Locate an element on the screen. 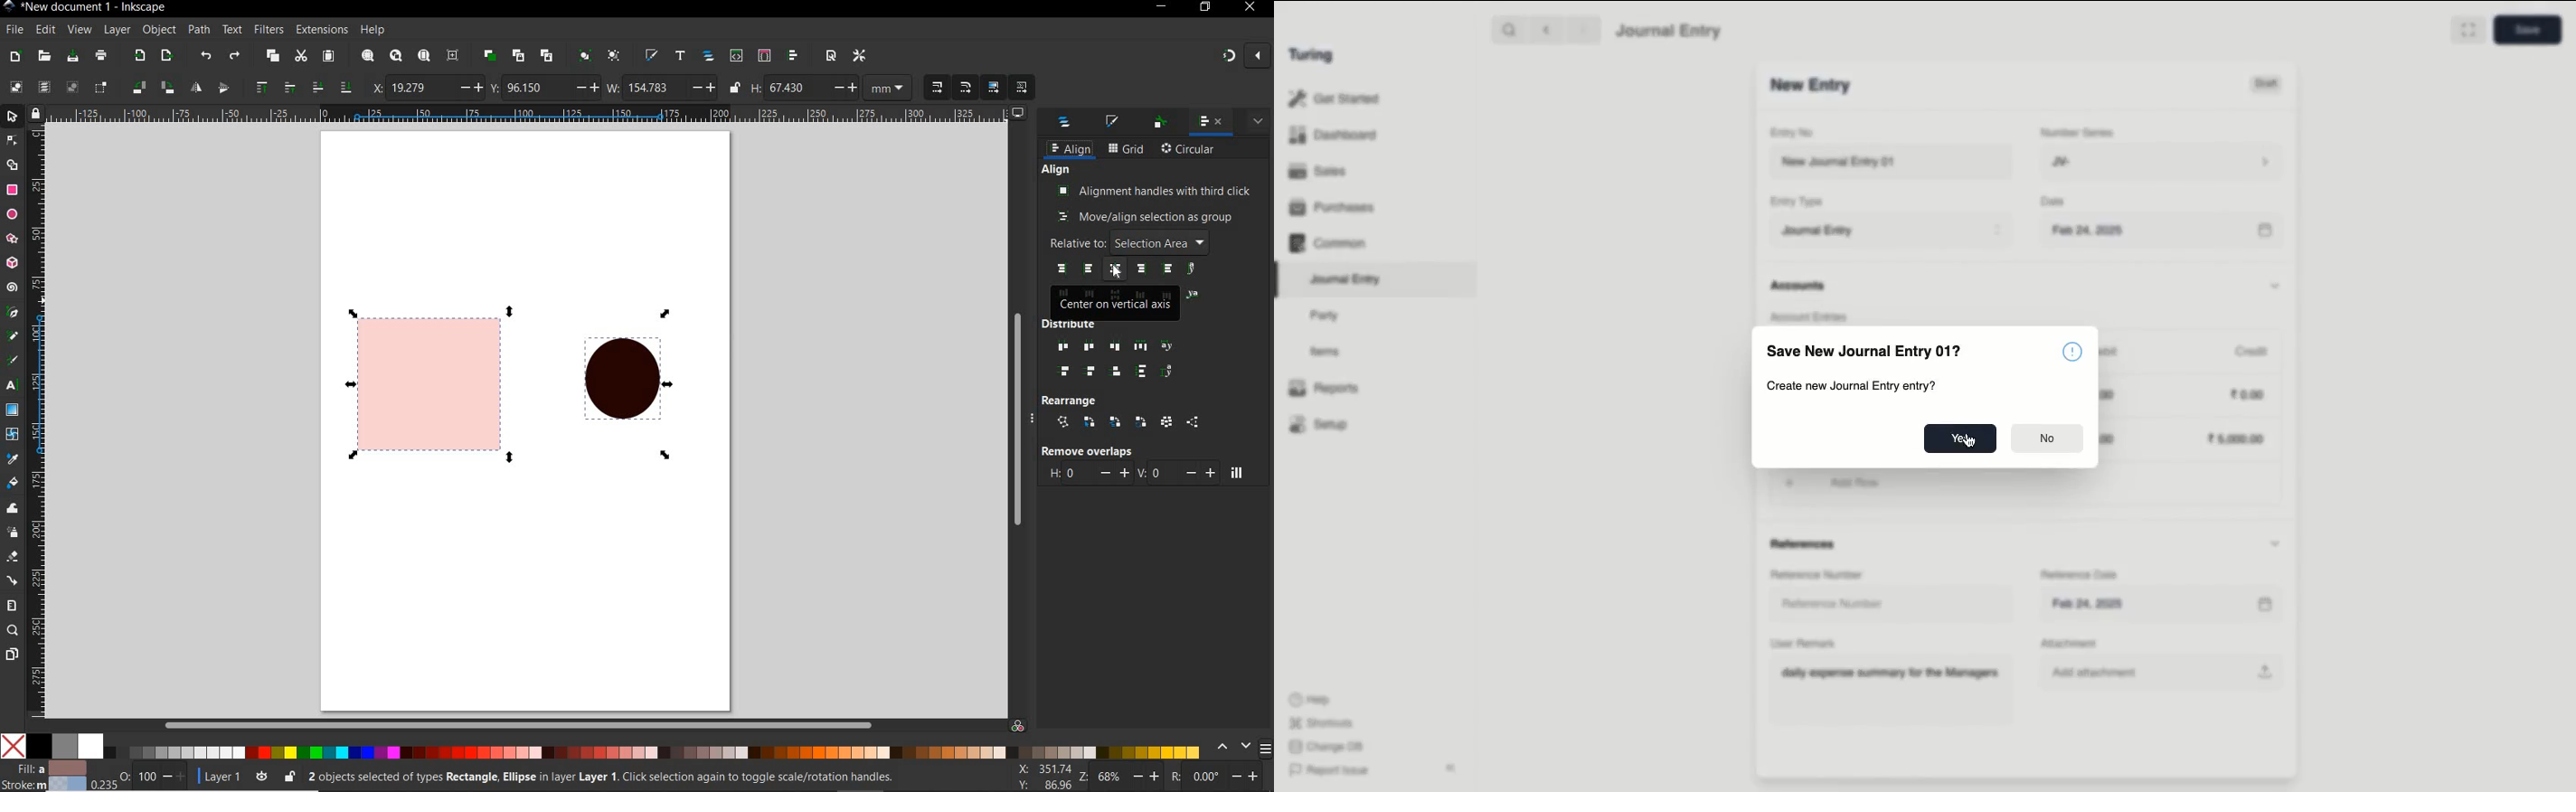  filters is located at coordinates (268, 30).